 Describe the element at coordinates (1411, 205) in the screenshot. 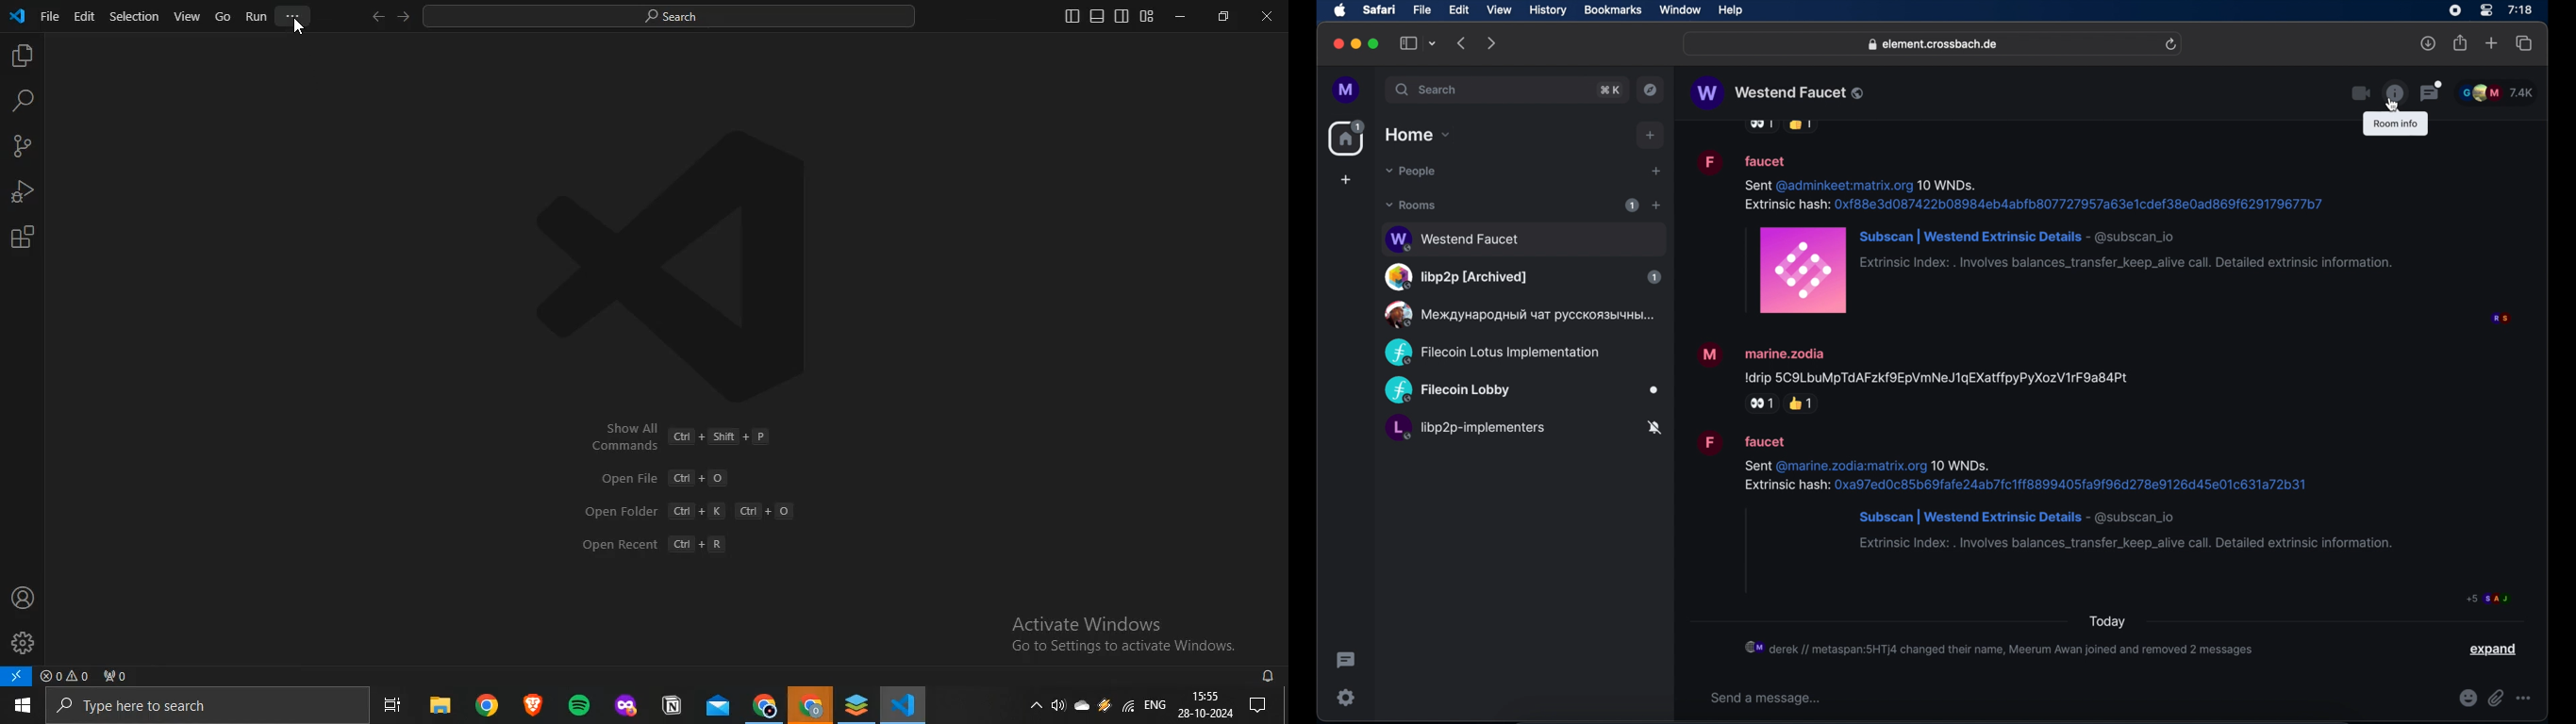

I see `rooms dropdown` at that location.